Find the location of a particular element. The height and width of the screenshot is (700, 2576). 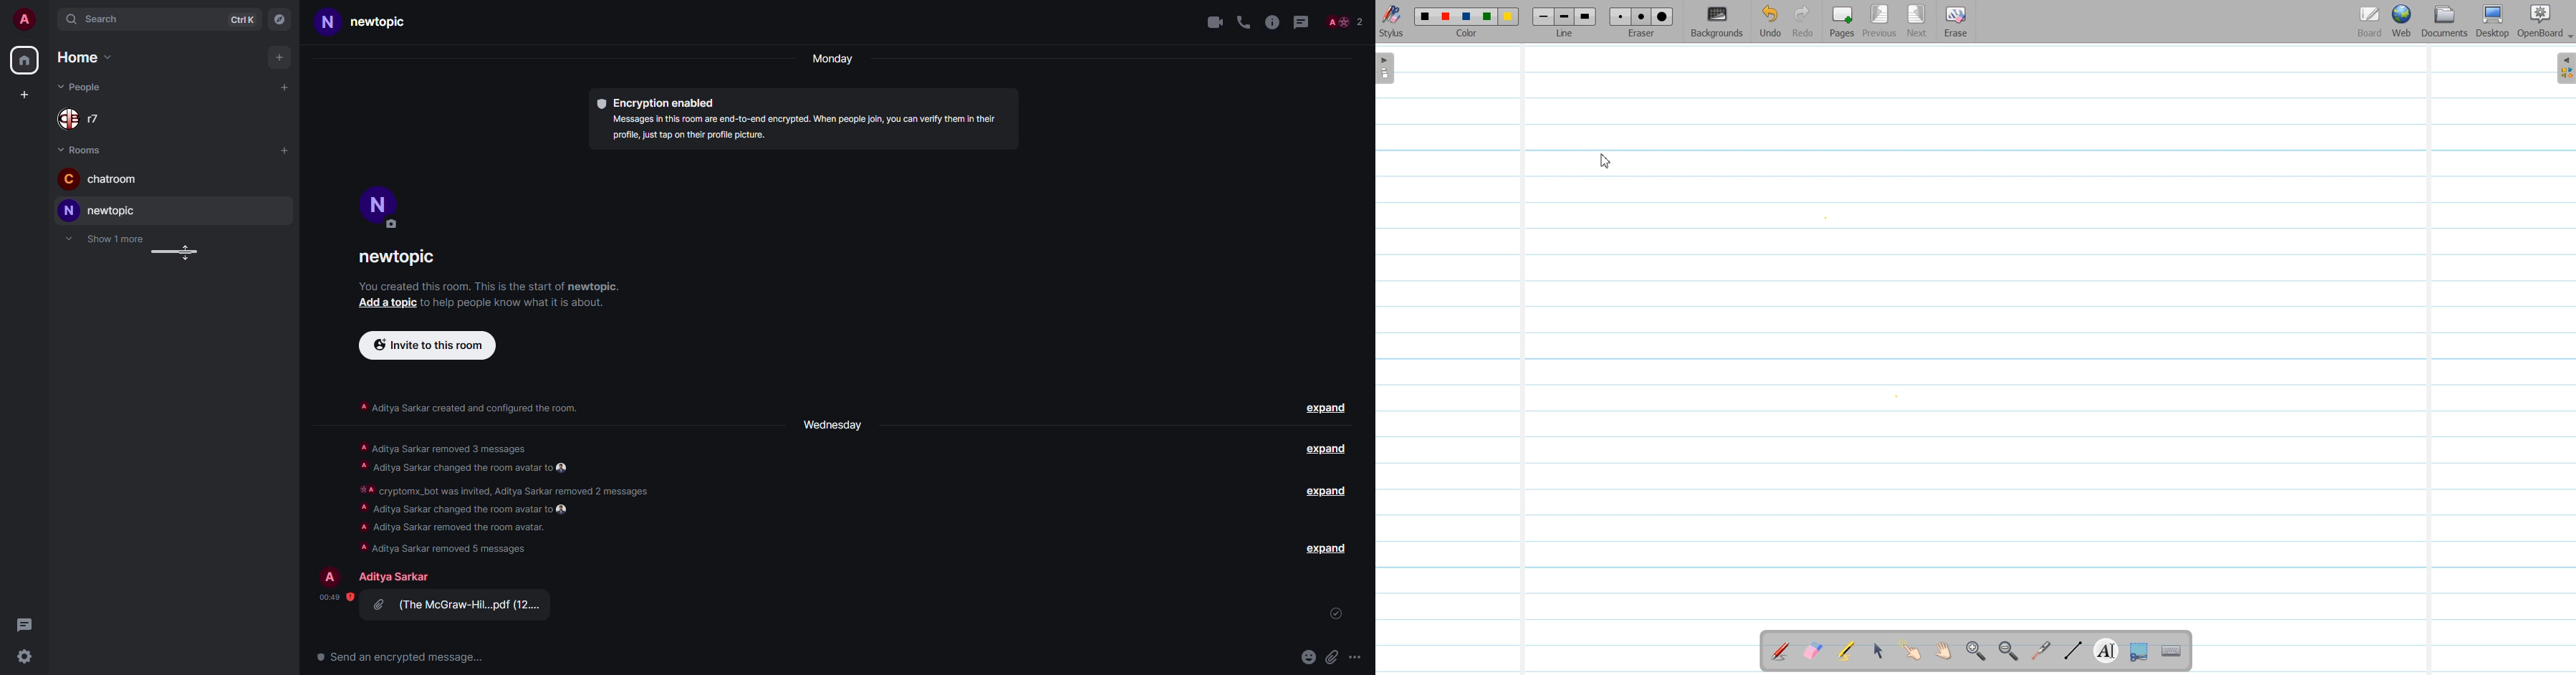

Undo is located at coordinates (1770, 22).